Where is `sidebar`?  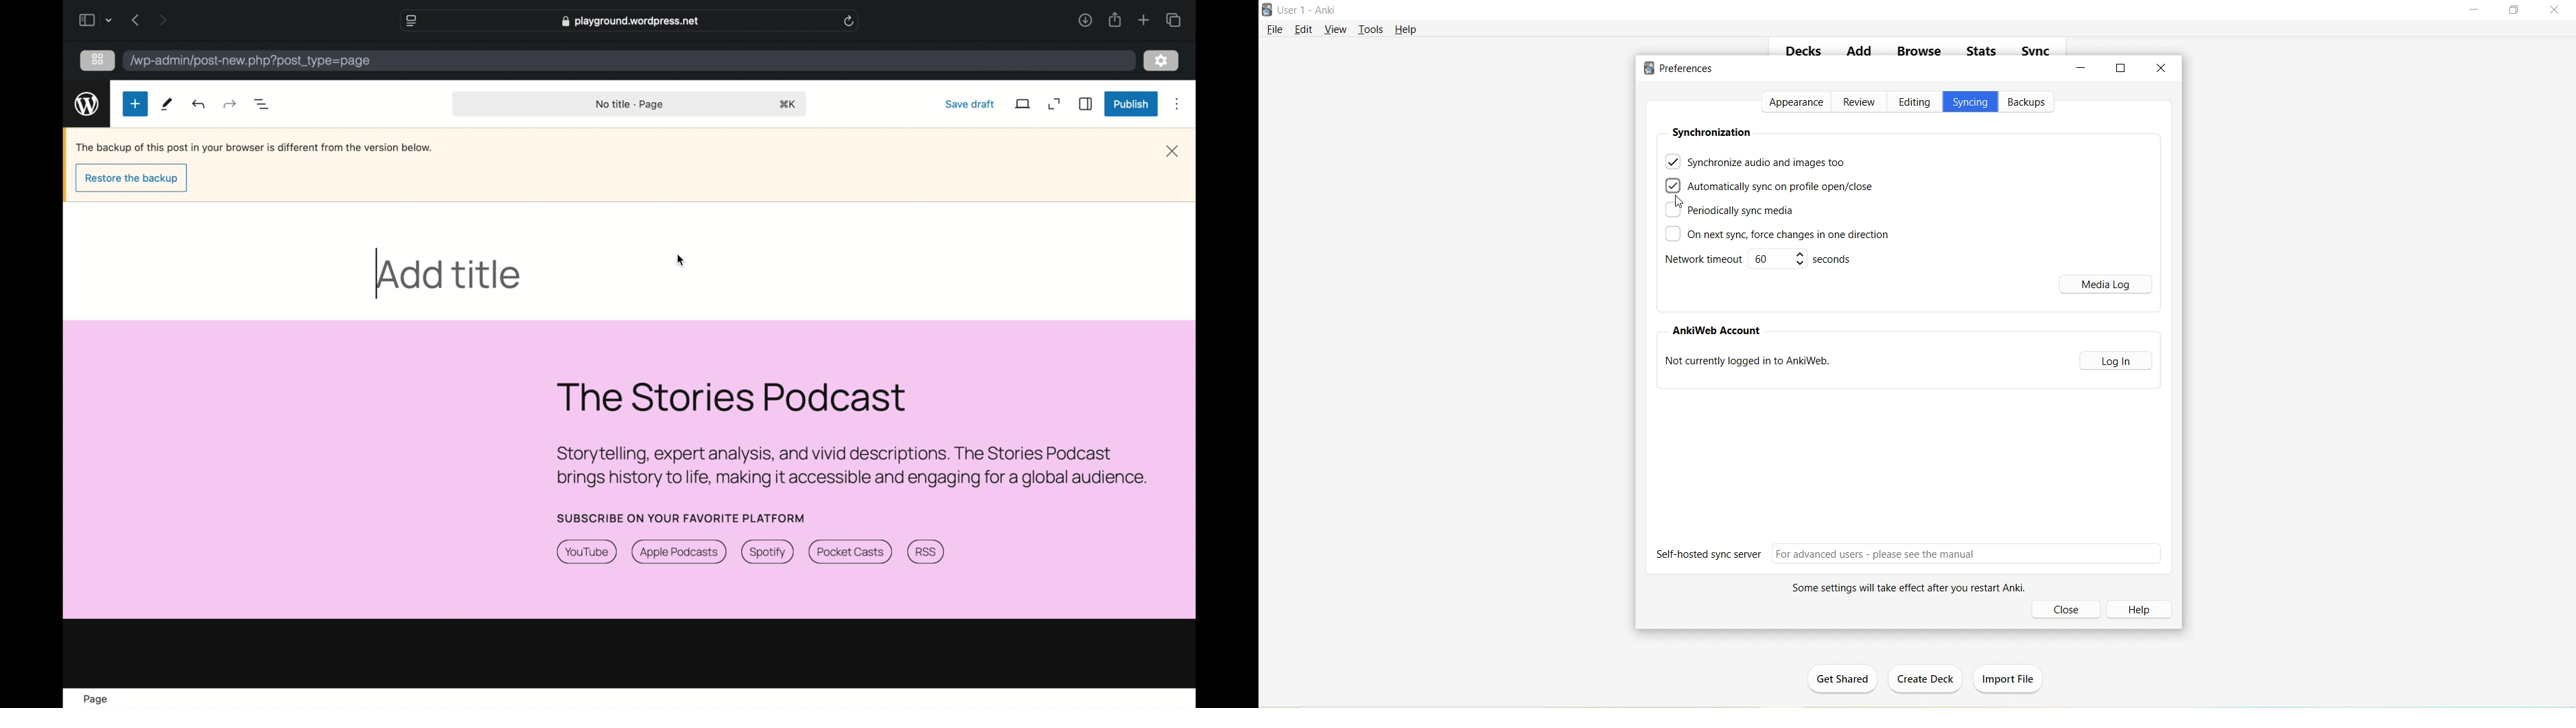 sidebar is located at coordinates (1087, 104).